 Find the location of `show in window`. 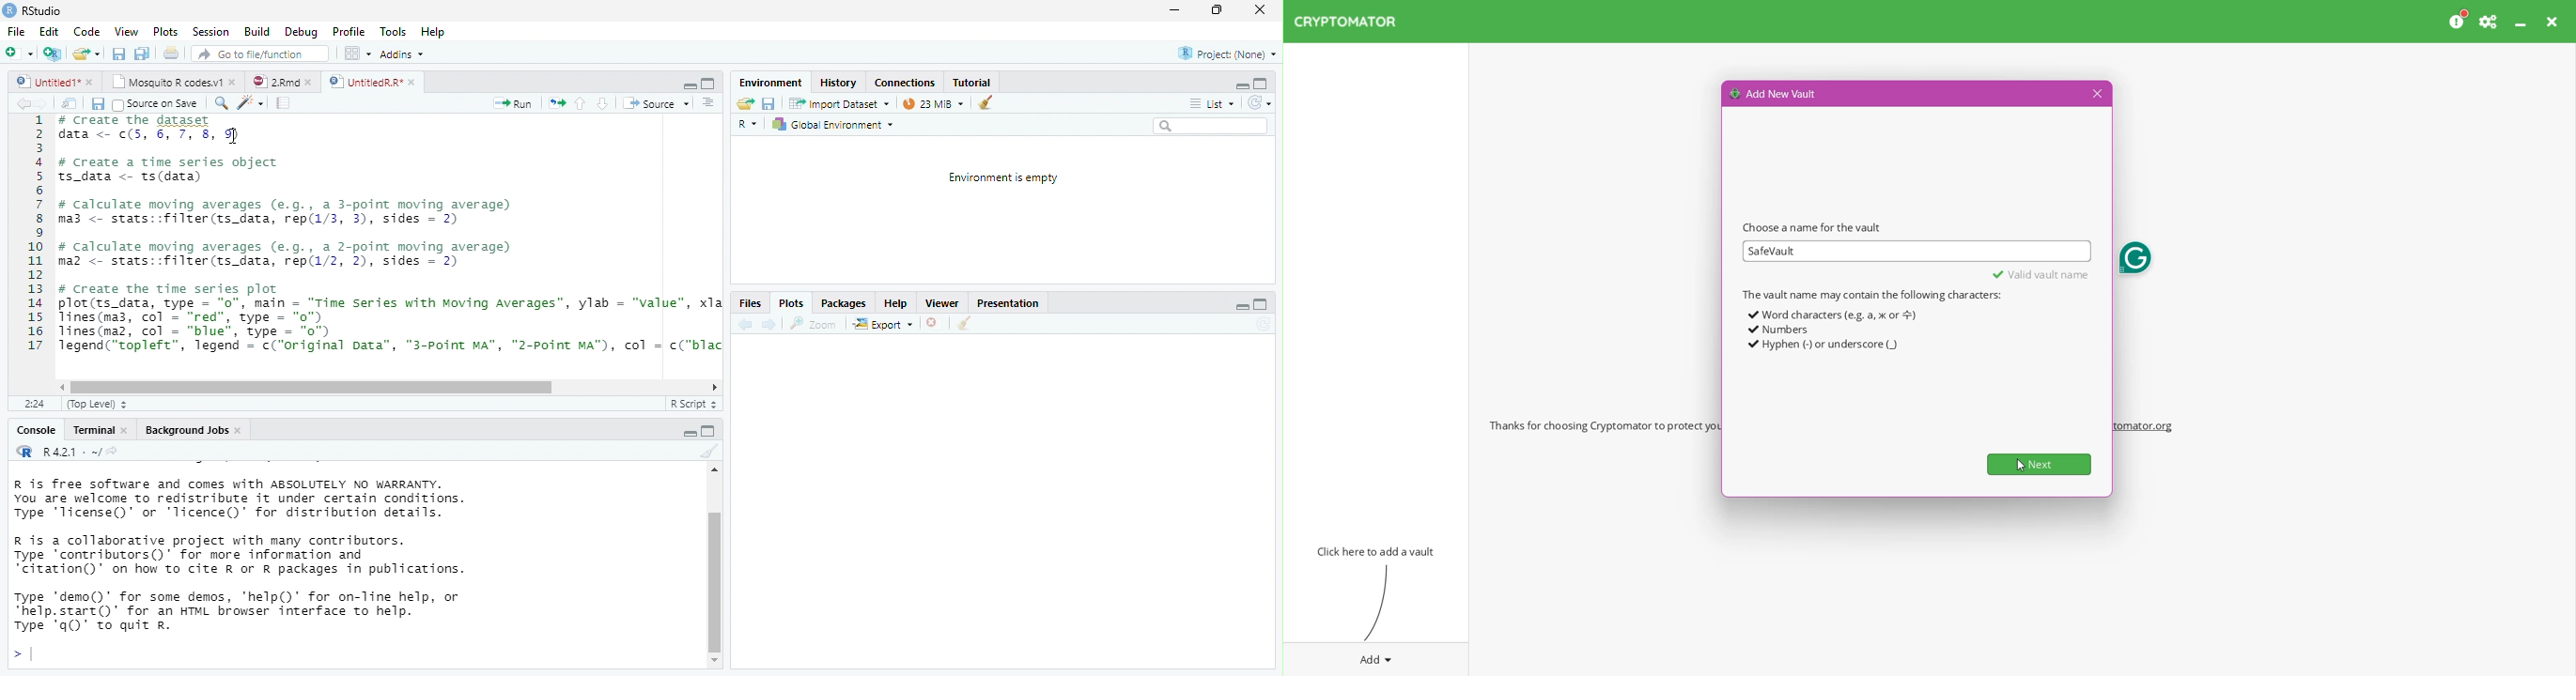

show in window is located at coordinates (70, 103).